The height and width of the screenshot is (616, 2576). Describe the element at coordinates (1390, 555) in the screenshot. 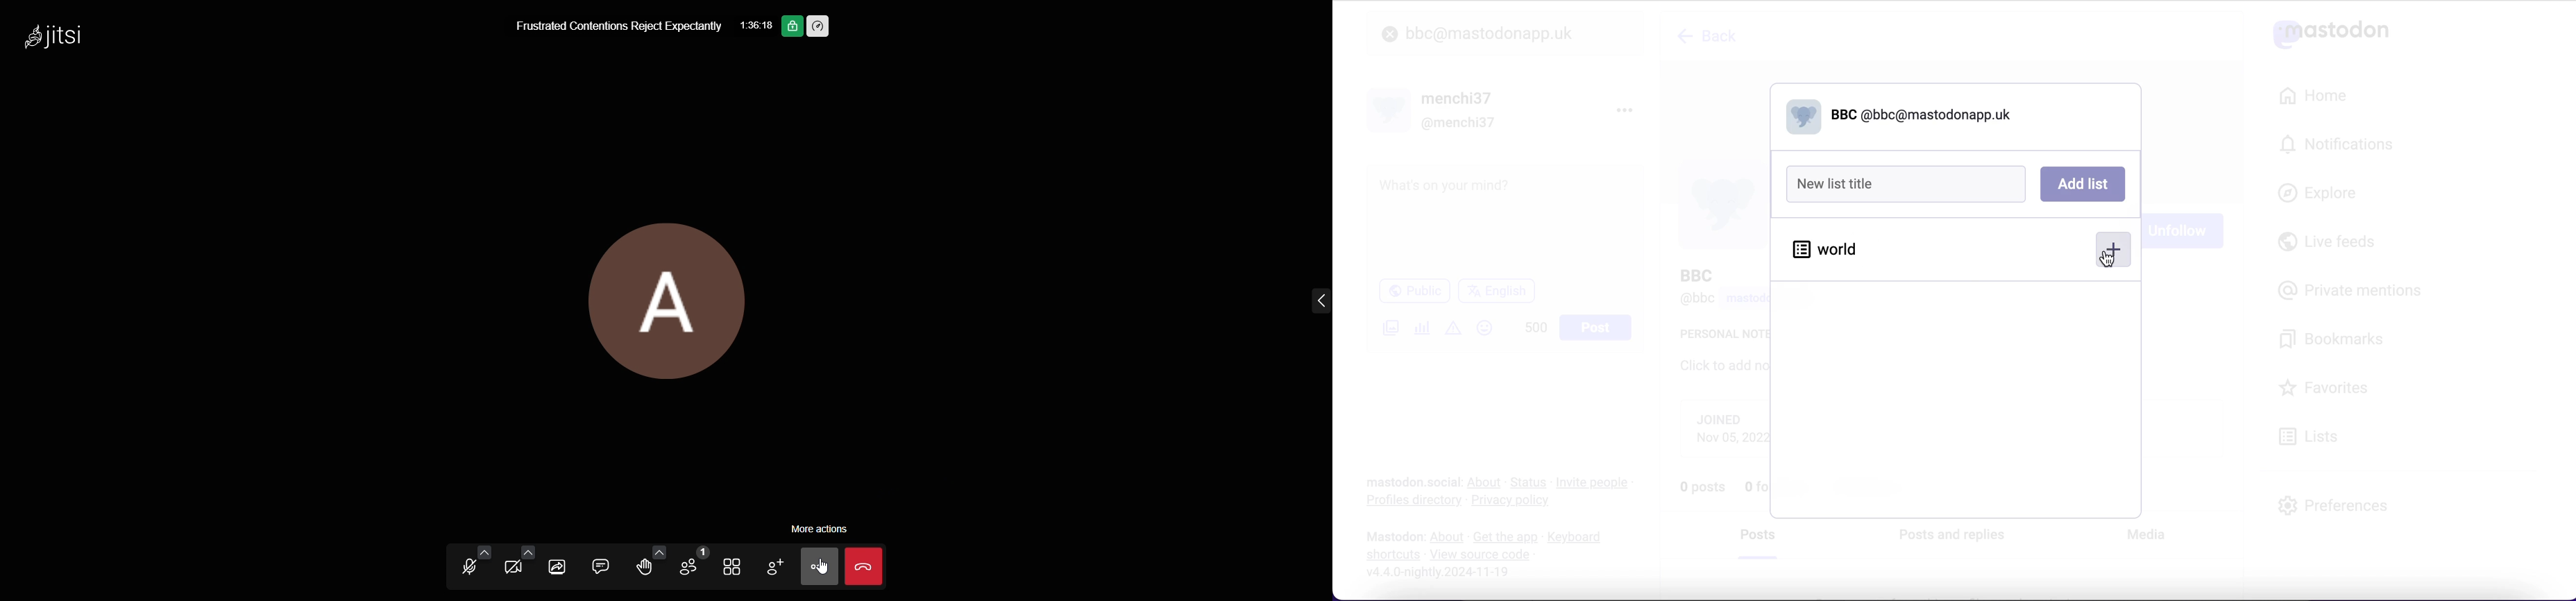

I see `shortcuts` at that location.